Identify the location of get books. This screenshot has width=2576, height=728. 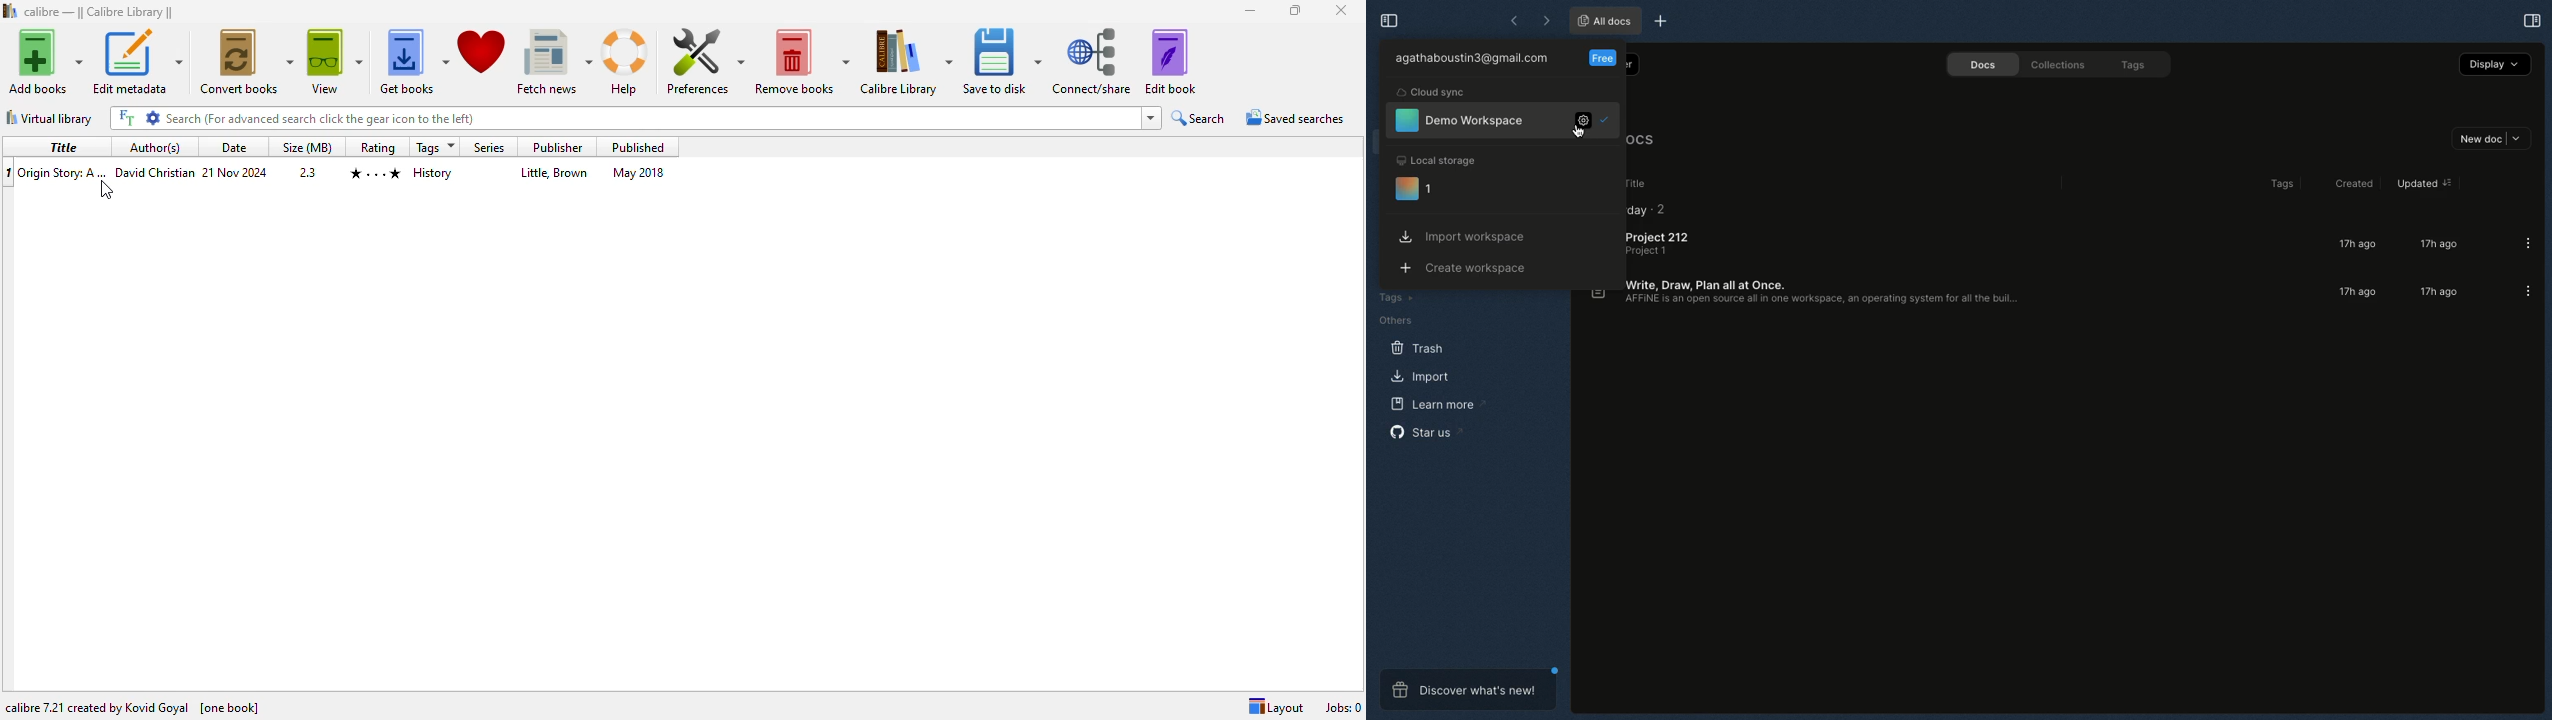
(412, 62).